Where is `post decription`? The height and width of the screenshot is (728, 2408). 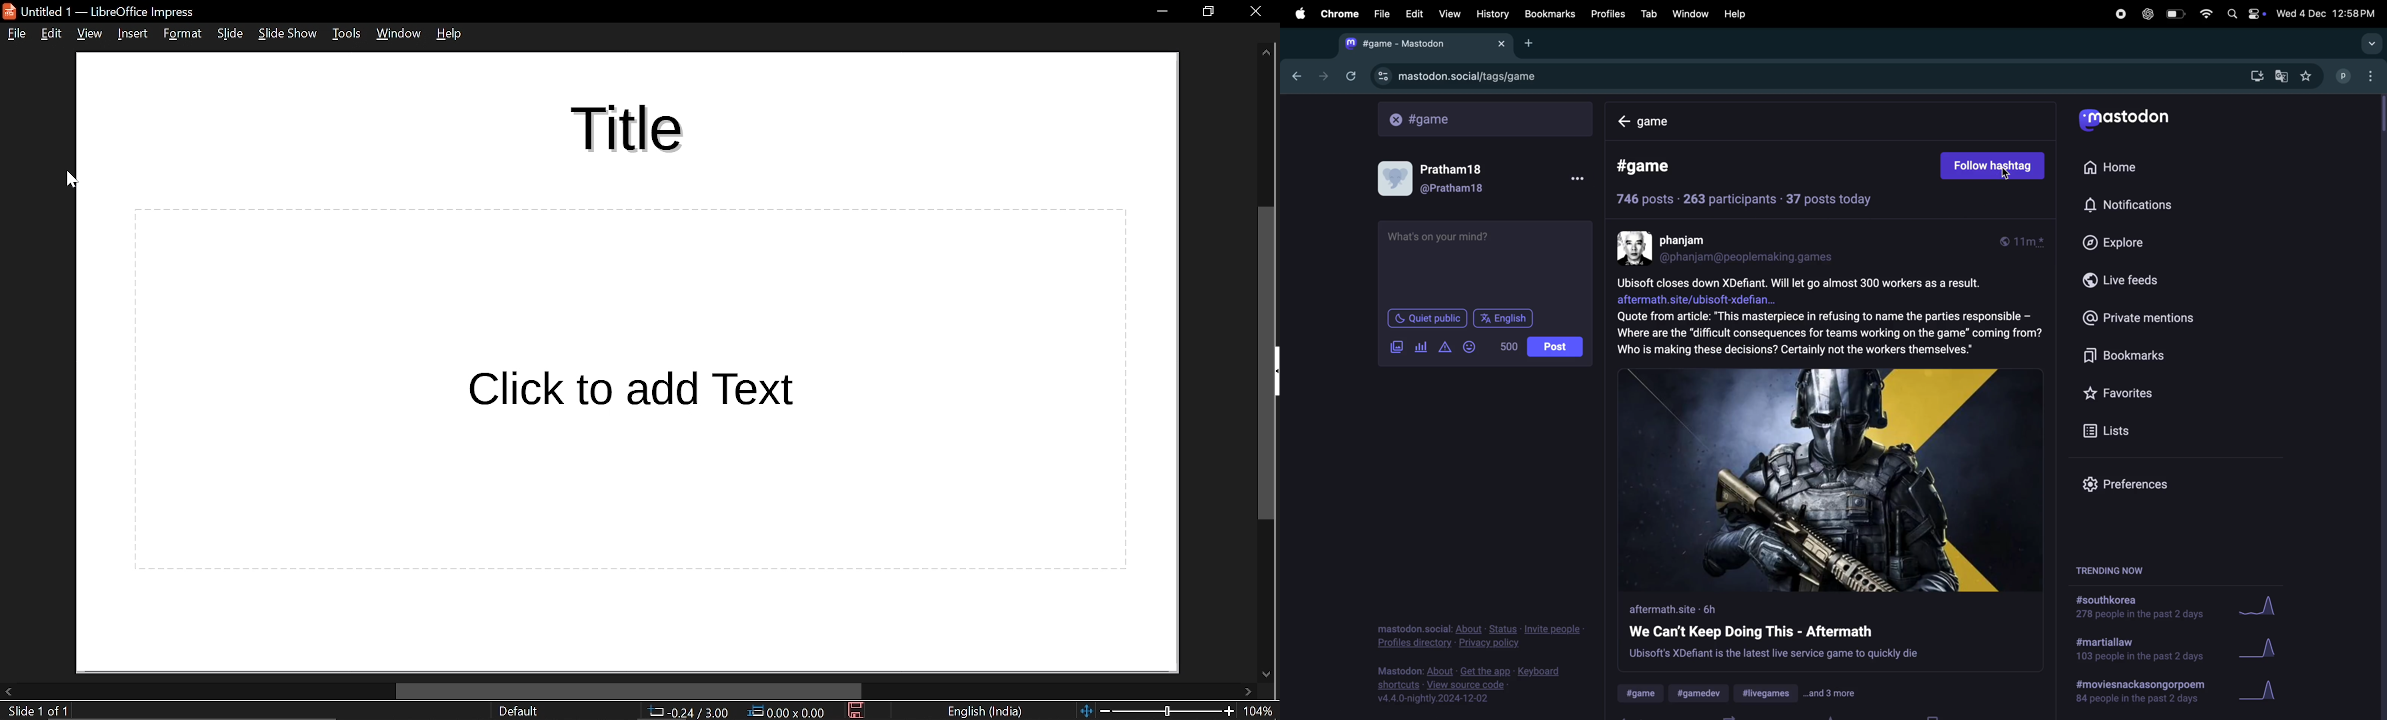 post decription is located at coordinates (1830, 318).